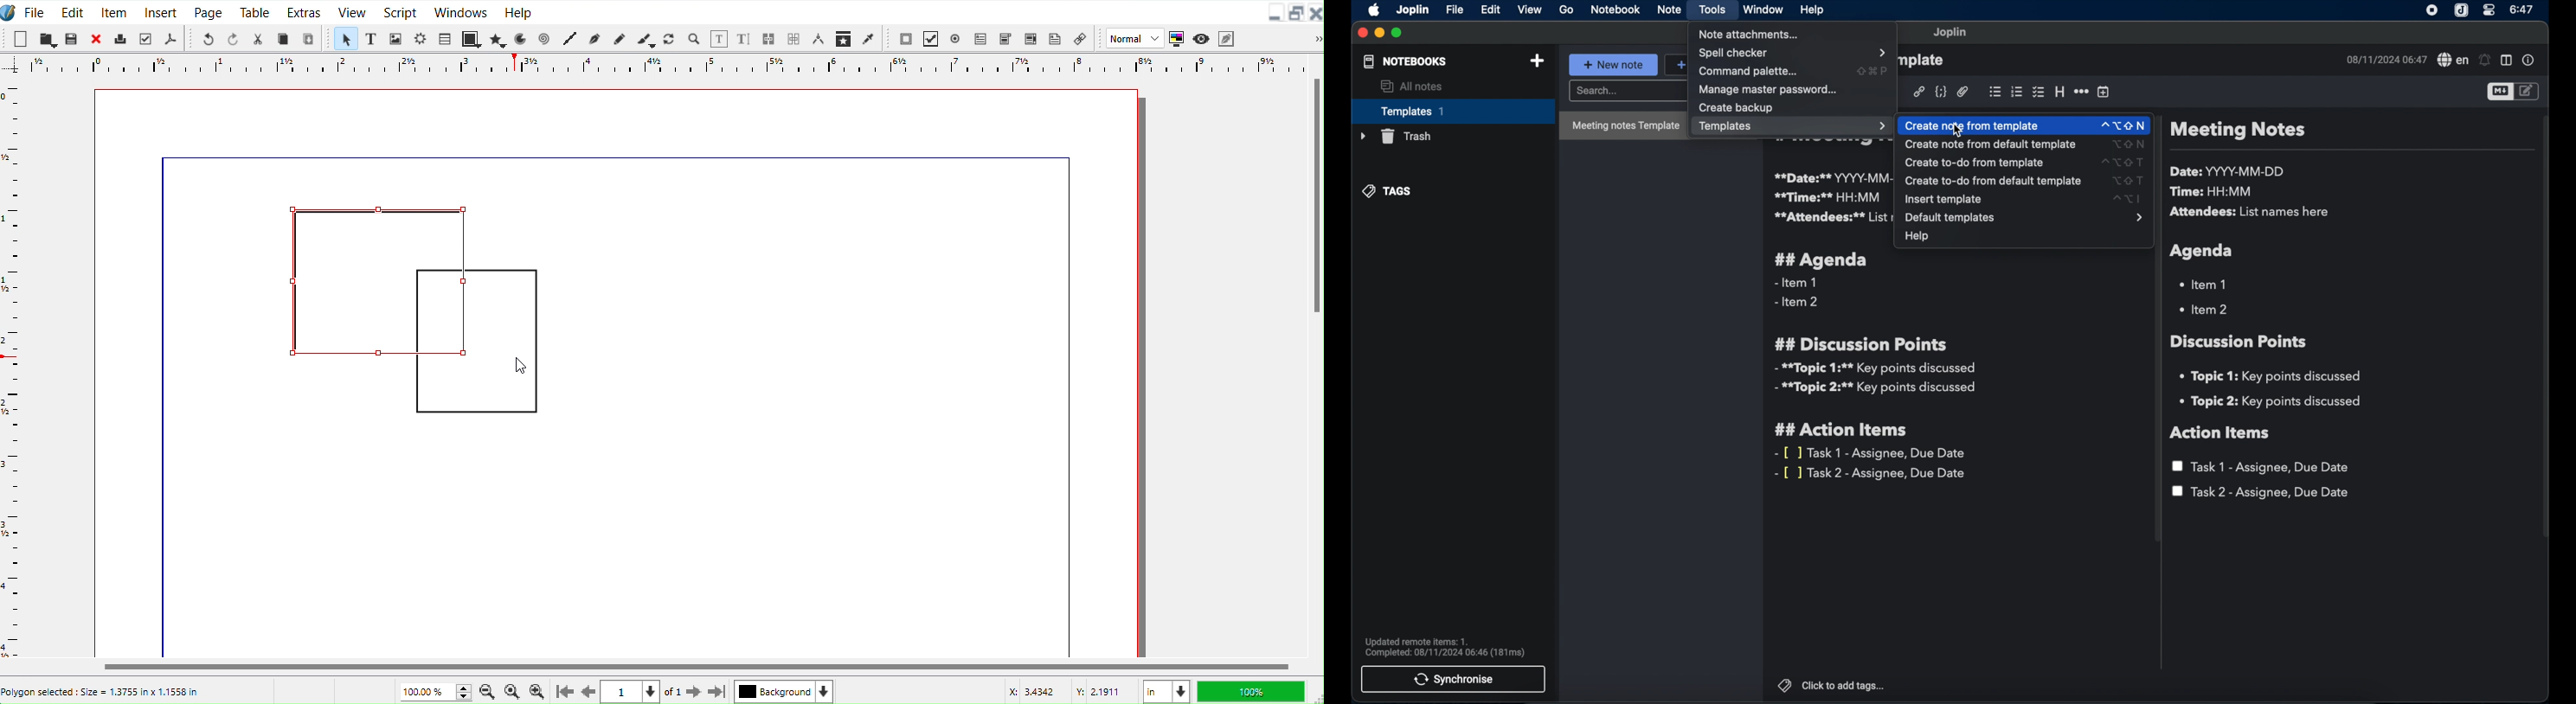  What do you see at coordinates (2527, 91) in the screenshot?
I see `toggle editor` at bounding box center [2527, 91].